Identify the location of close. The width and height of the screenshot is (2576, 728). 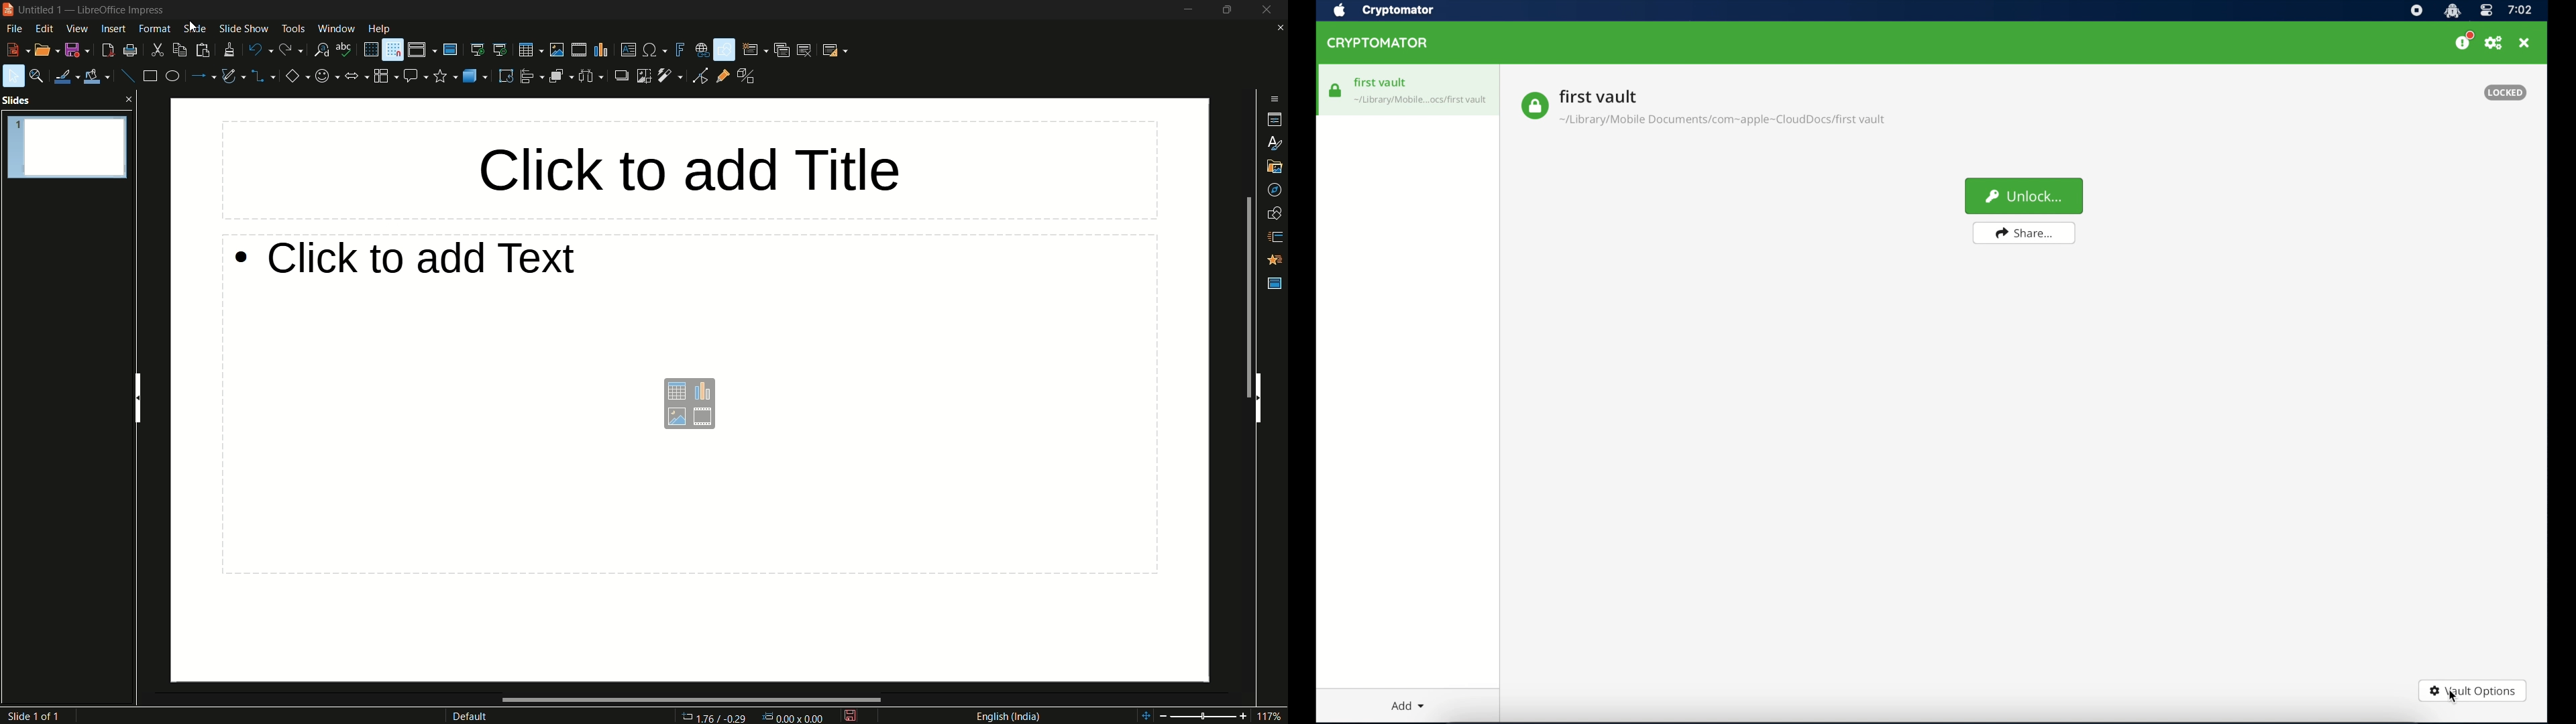
(2524, 43).